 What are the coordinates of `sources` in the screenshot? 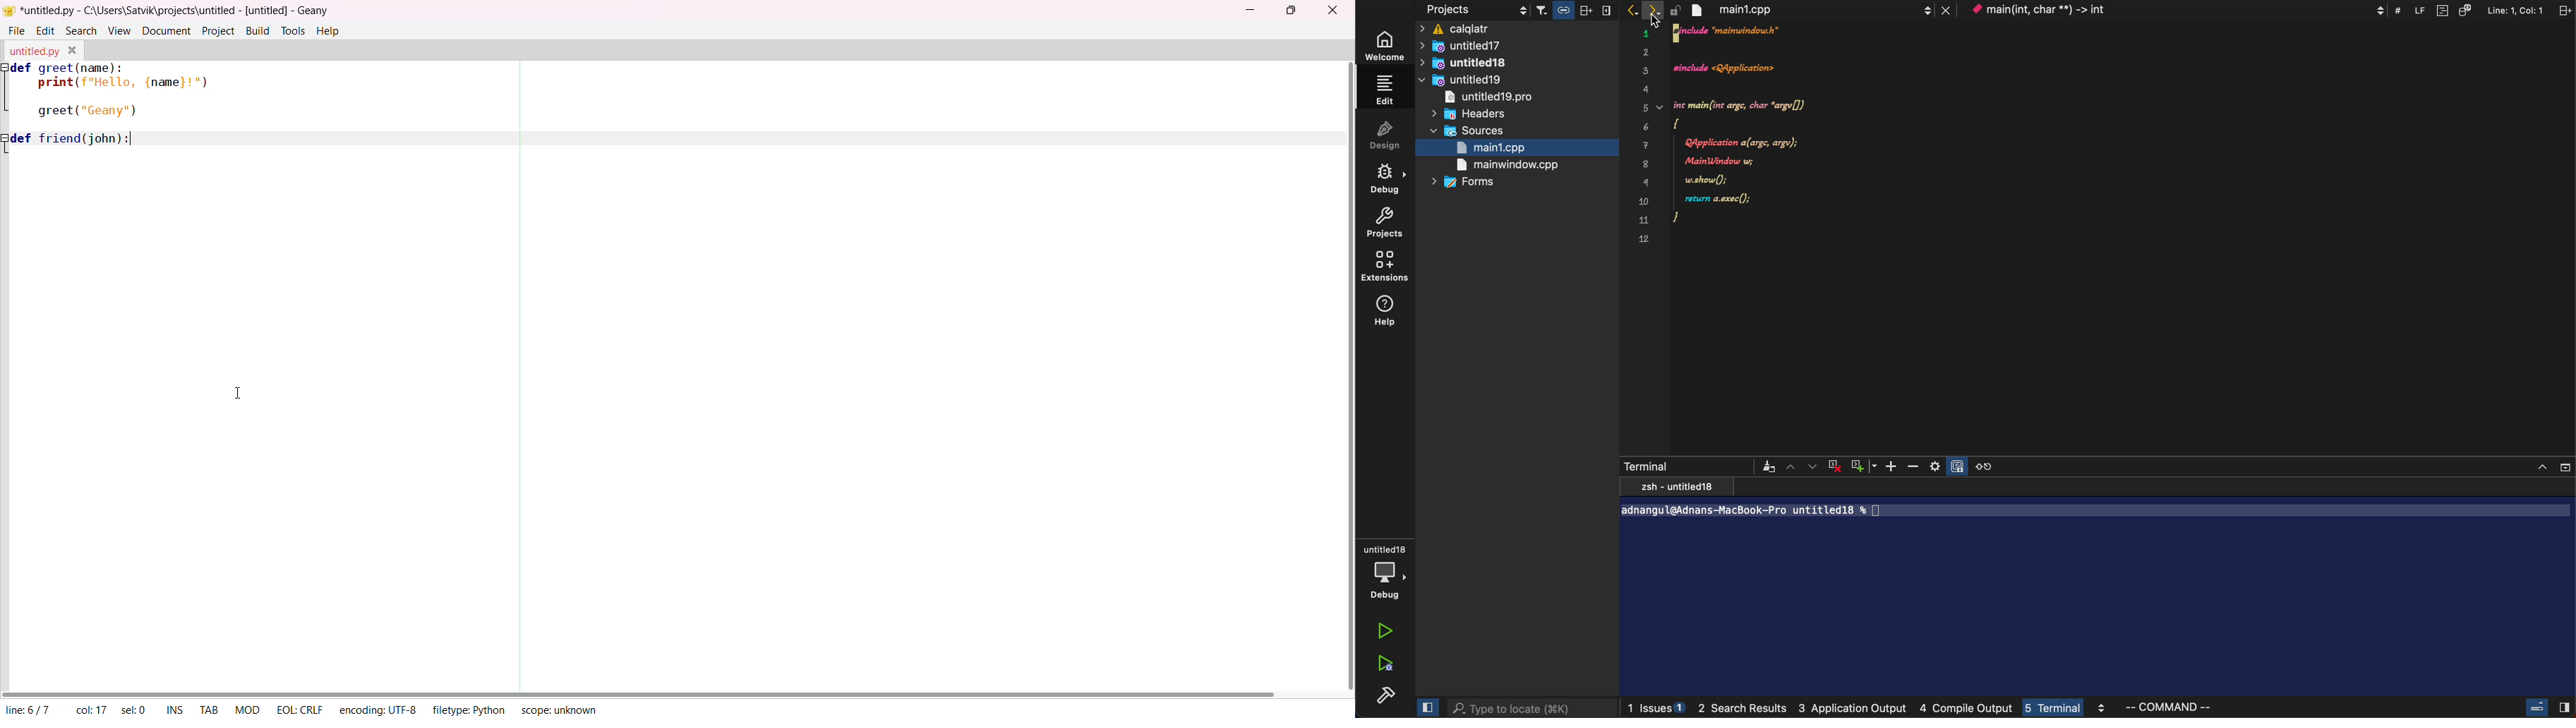 It's located at (1468, 132).